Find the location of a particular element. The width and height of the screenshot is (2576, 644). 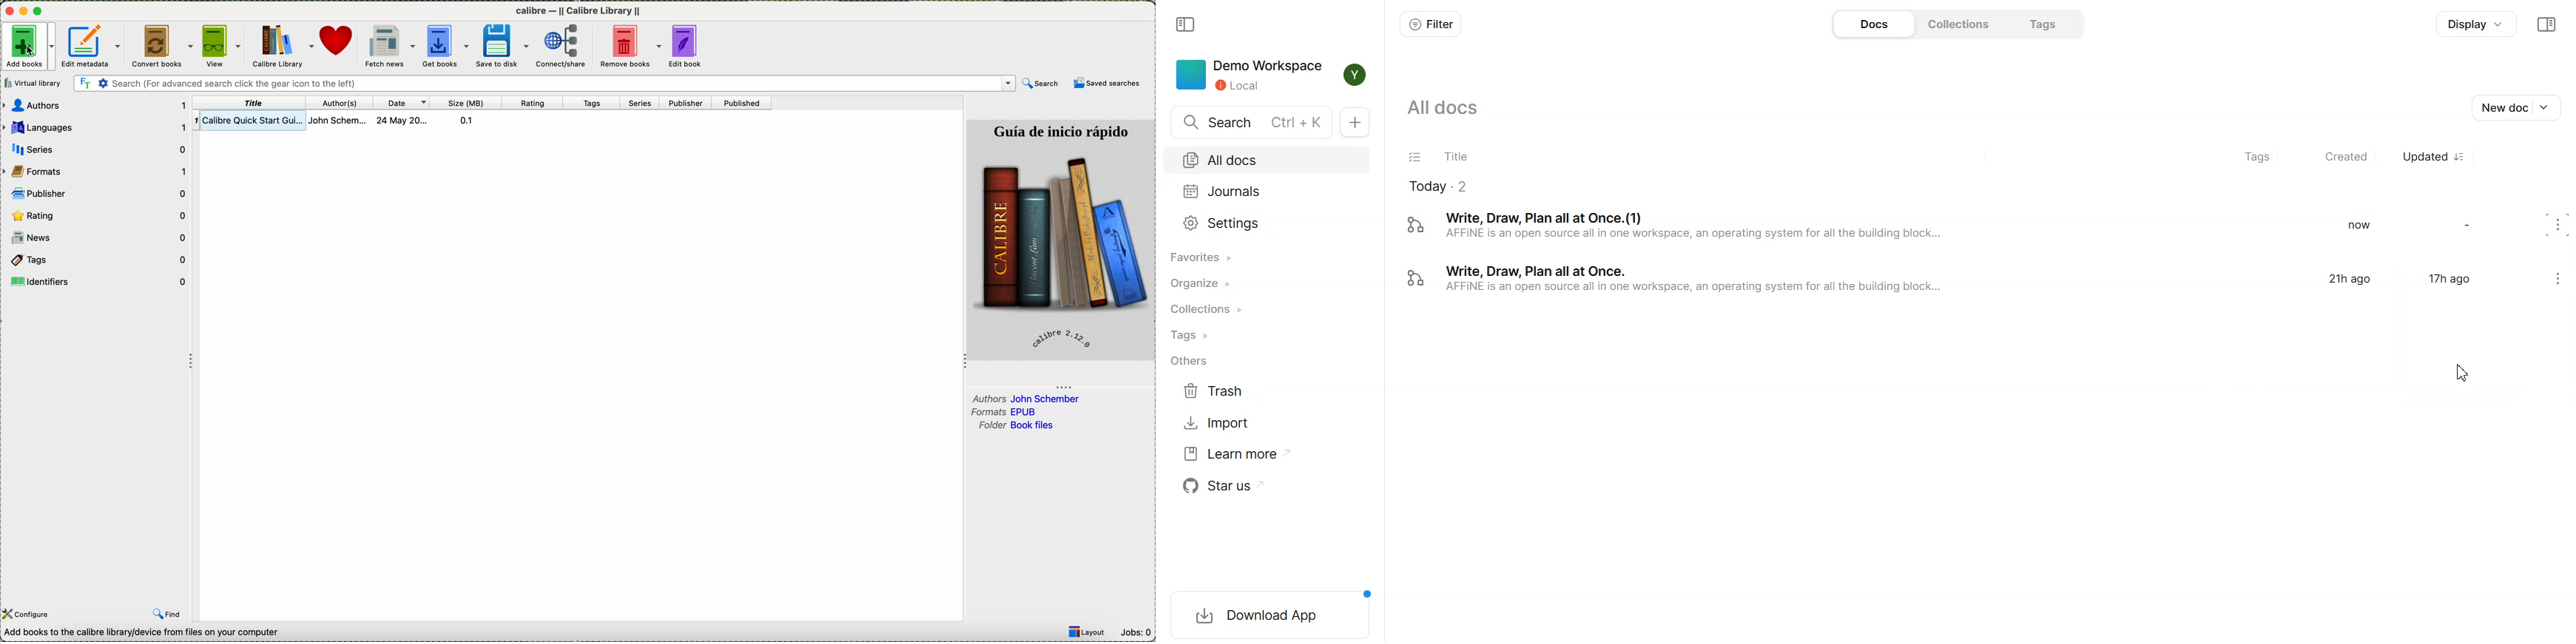

convert books is located at coordinates (162, 45).